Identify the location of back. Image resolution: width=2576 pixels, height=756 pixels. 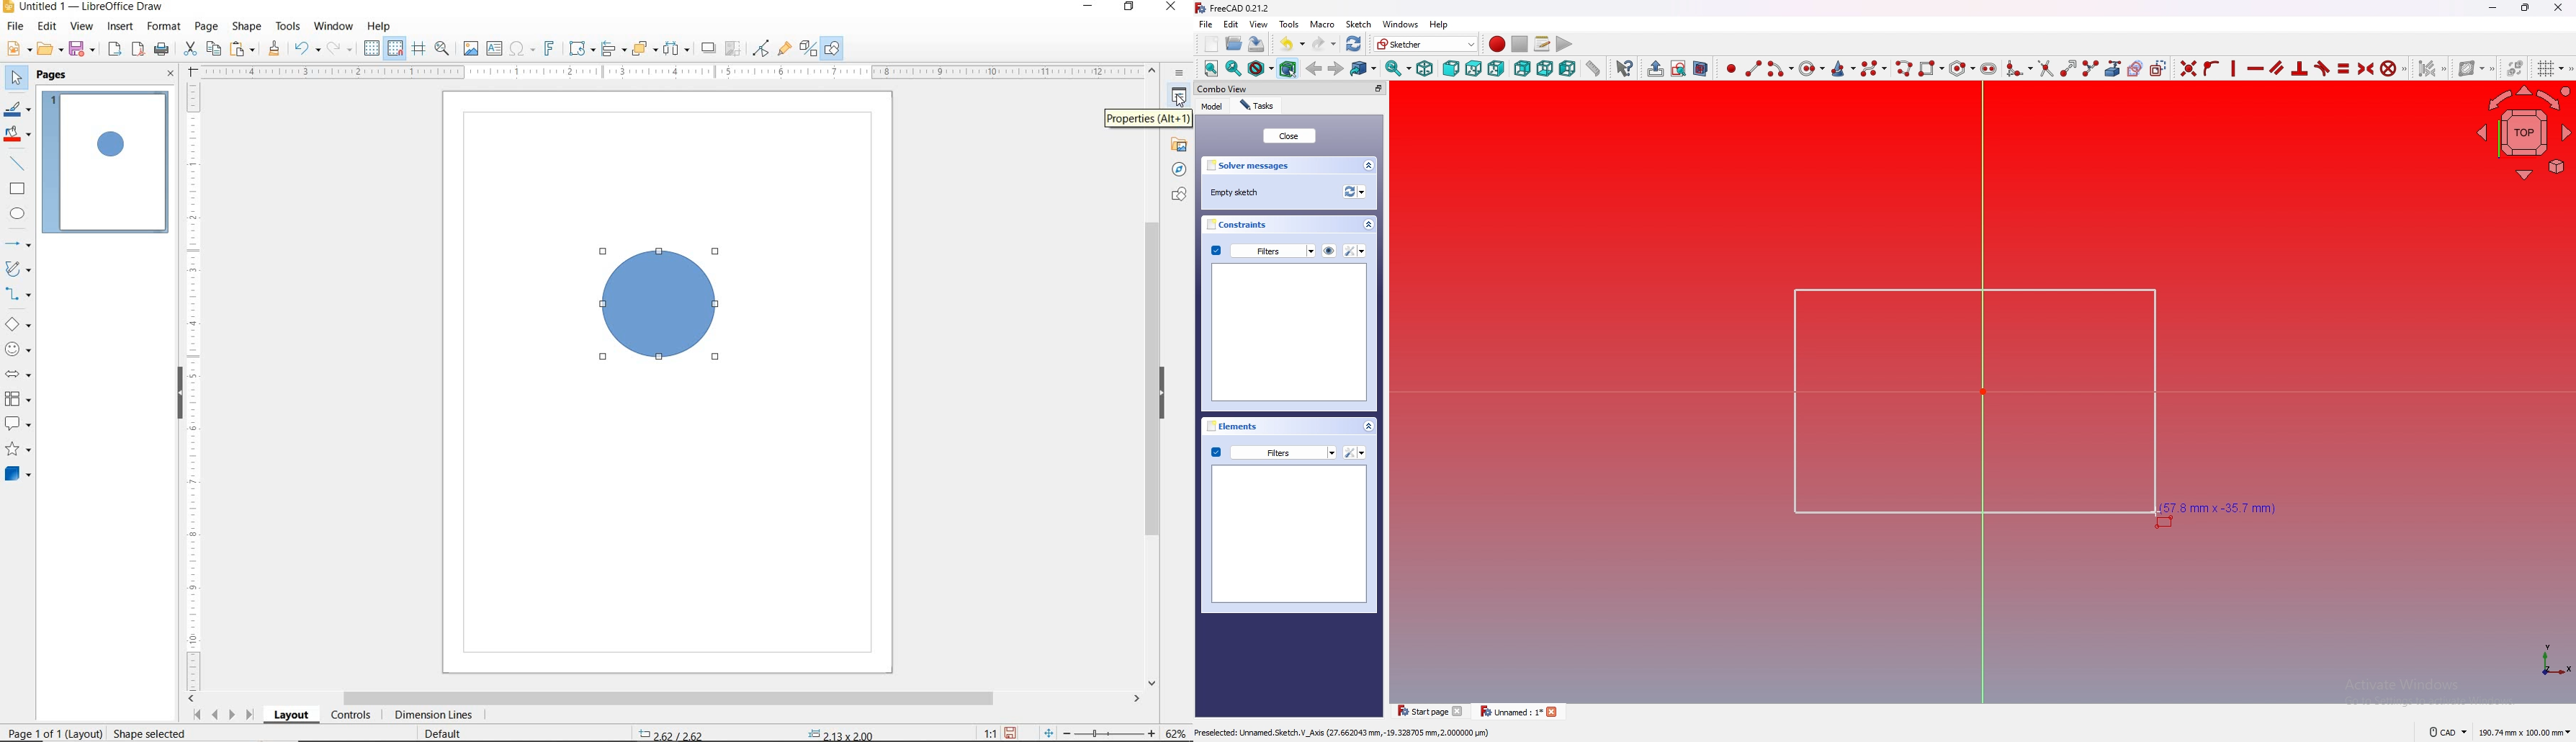
(1314, 68).